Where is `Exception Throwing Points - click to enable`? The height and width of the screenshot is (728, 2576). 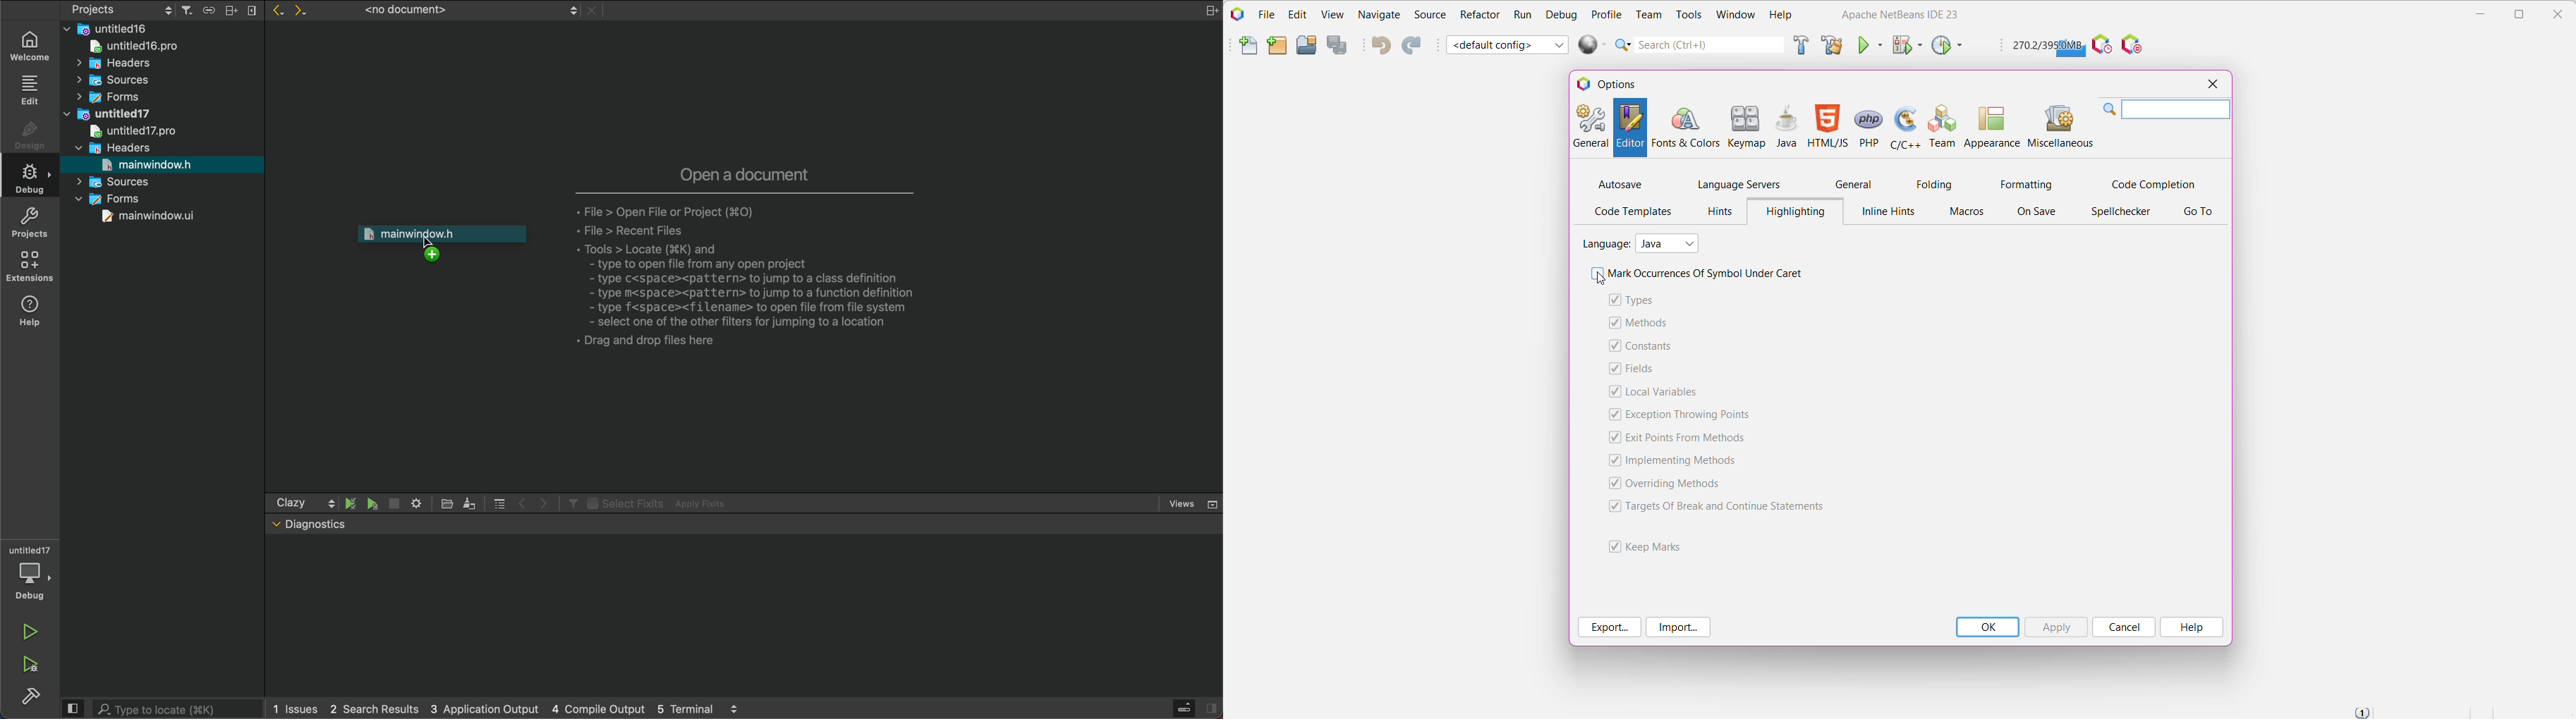 Exception Throwing Points - click to enable is located at coordinates (1692, 415).